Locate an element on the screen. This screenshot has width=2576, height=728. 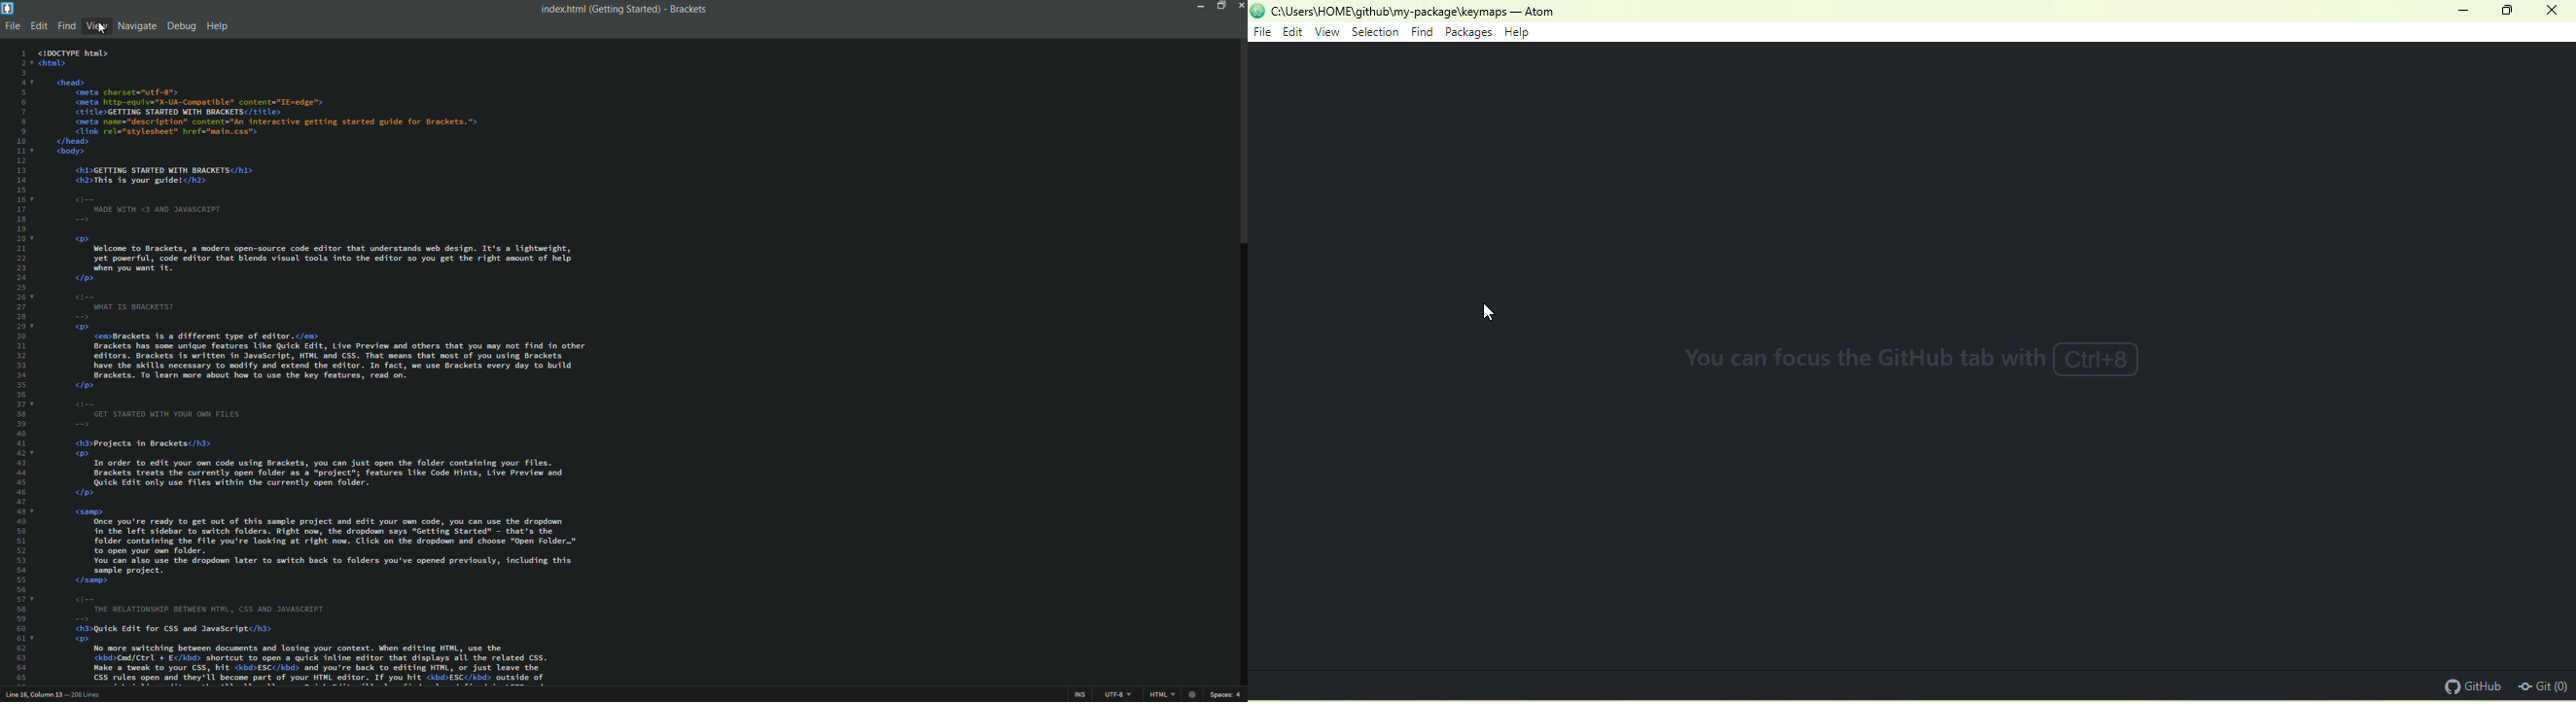
minimize is located at coordinates (1199, 5).